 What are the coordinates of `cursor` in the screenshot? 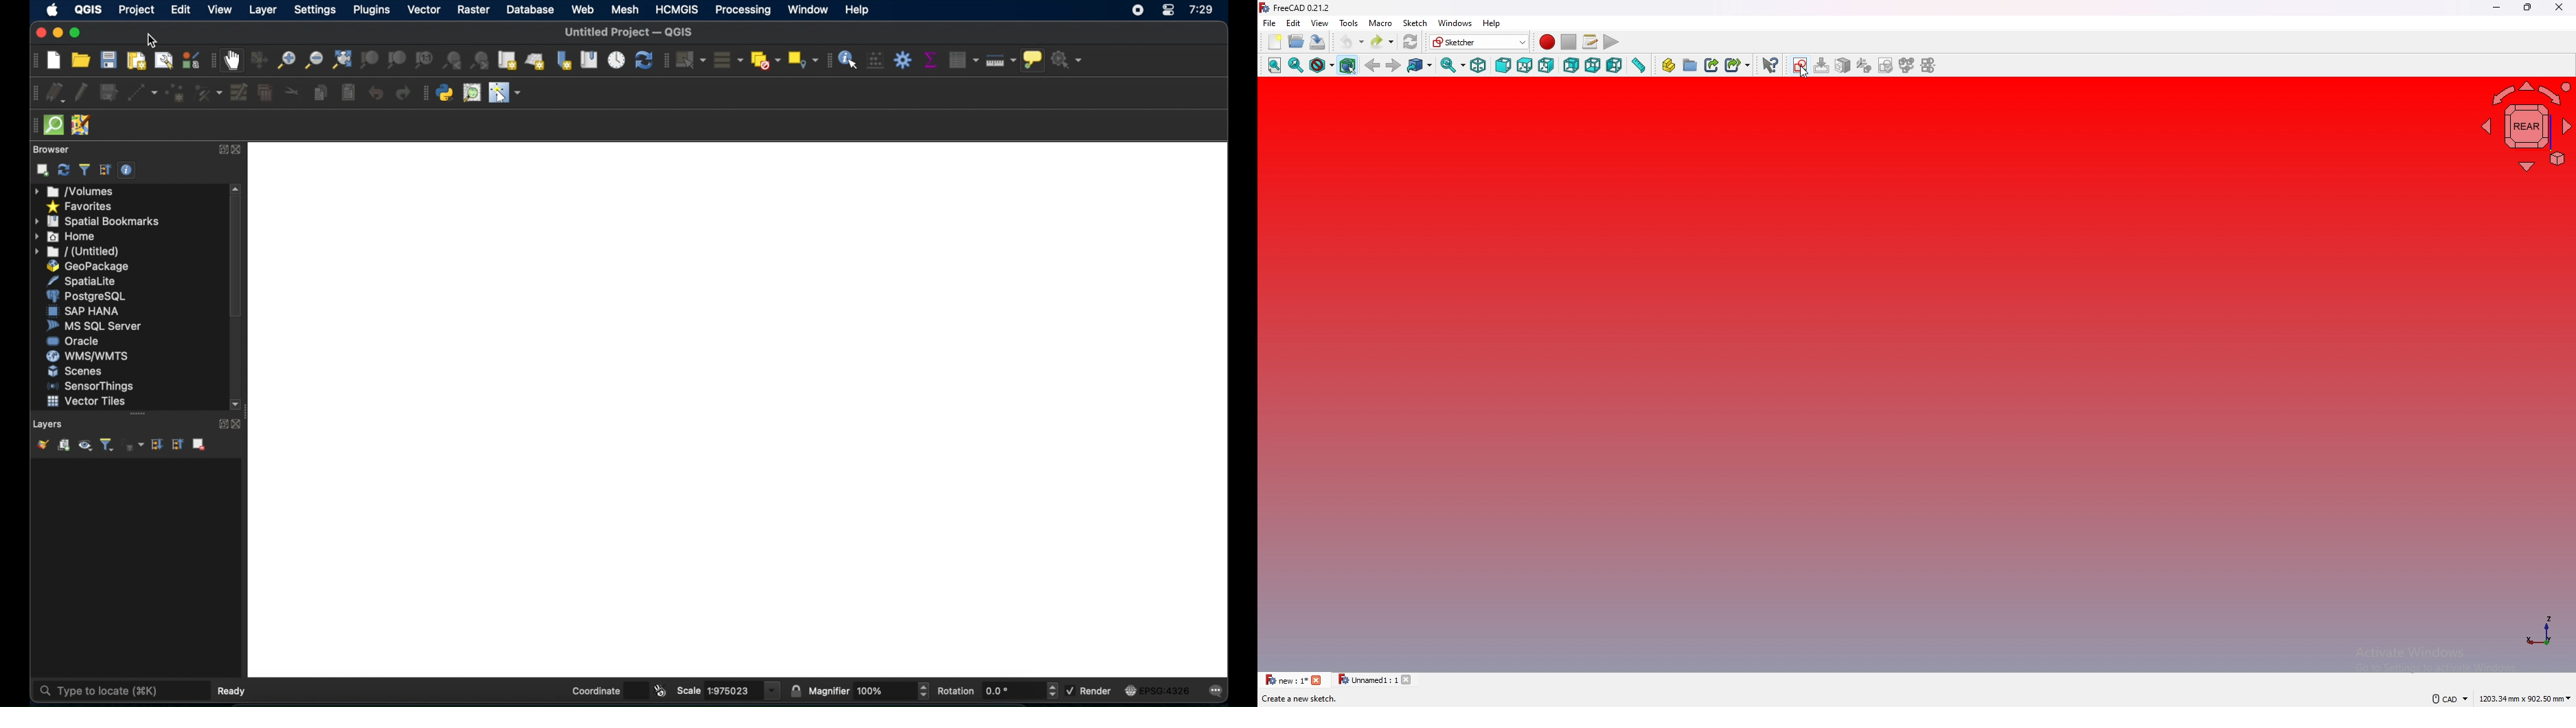 It's located at (155, 41).